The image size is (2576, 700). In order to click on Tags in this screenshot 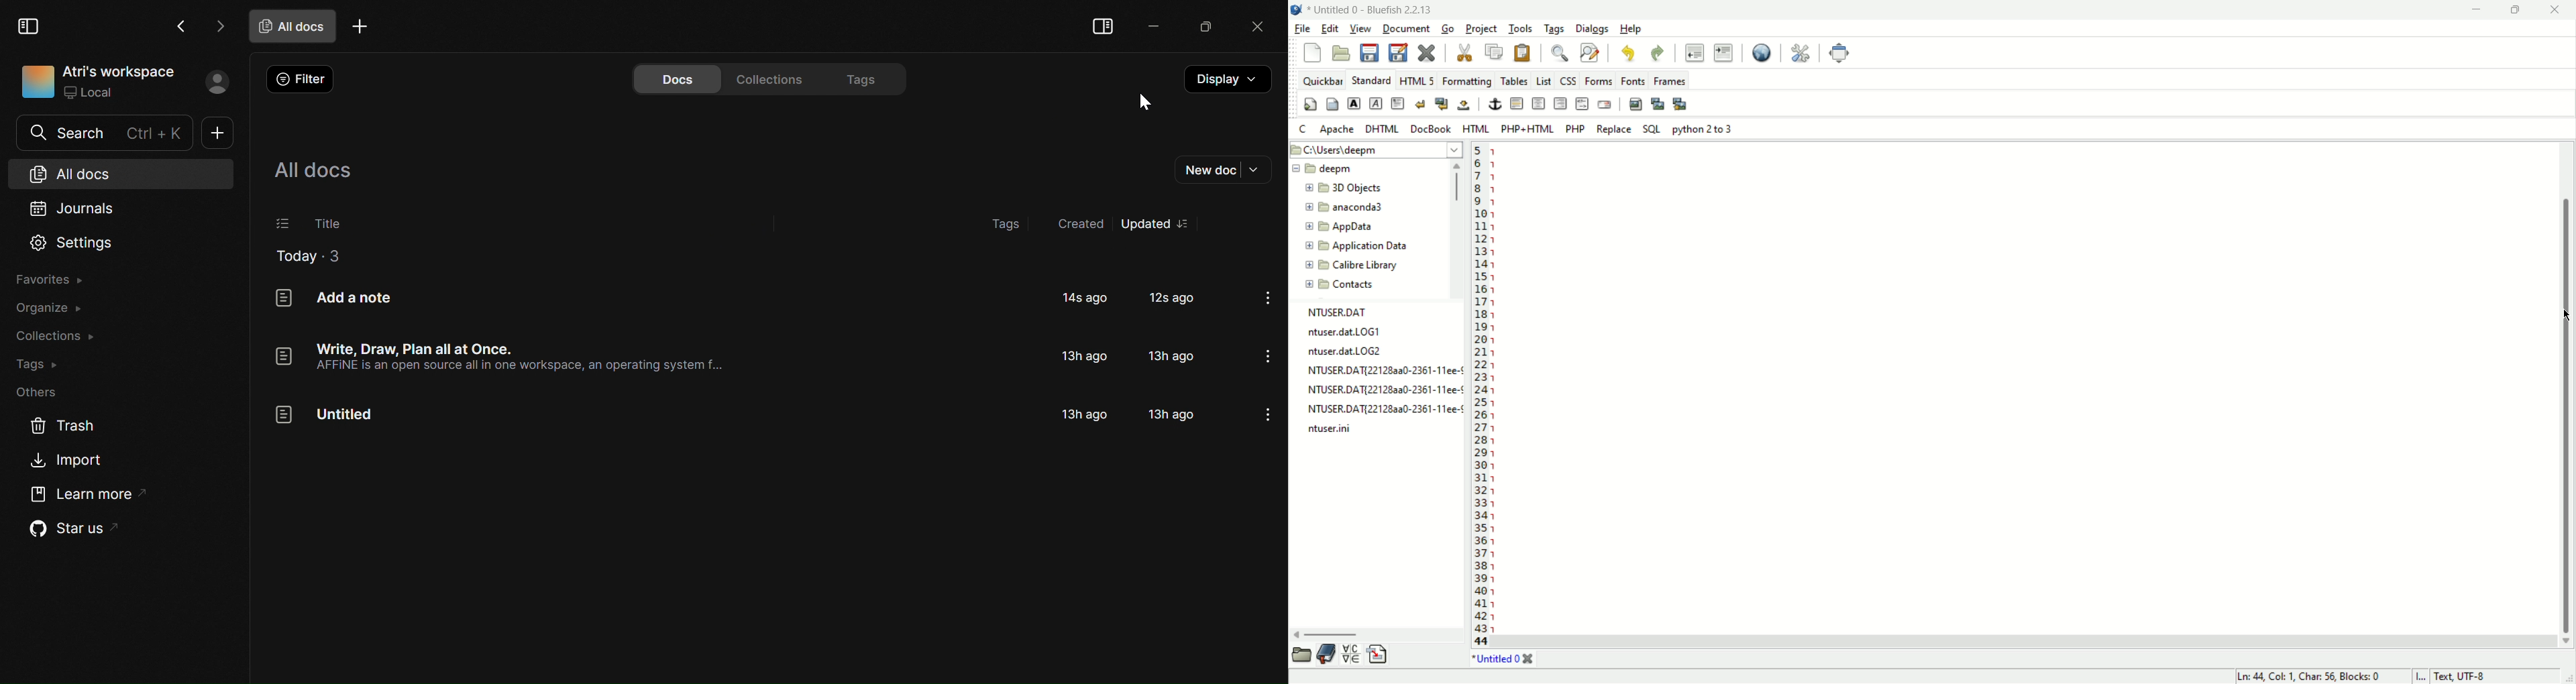, I will do `click(867, 78)`.